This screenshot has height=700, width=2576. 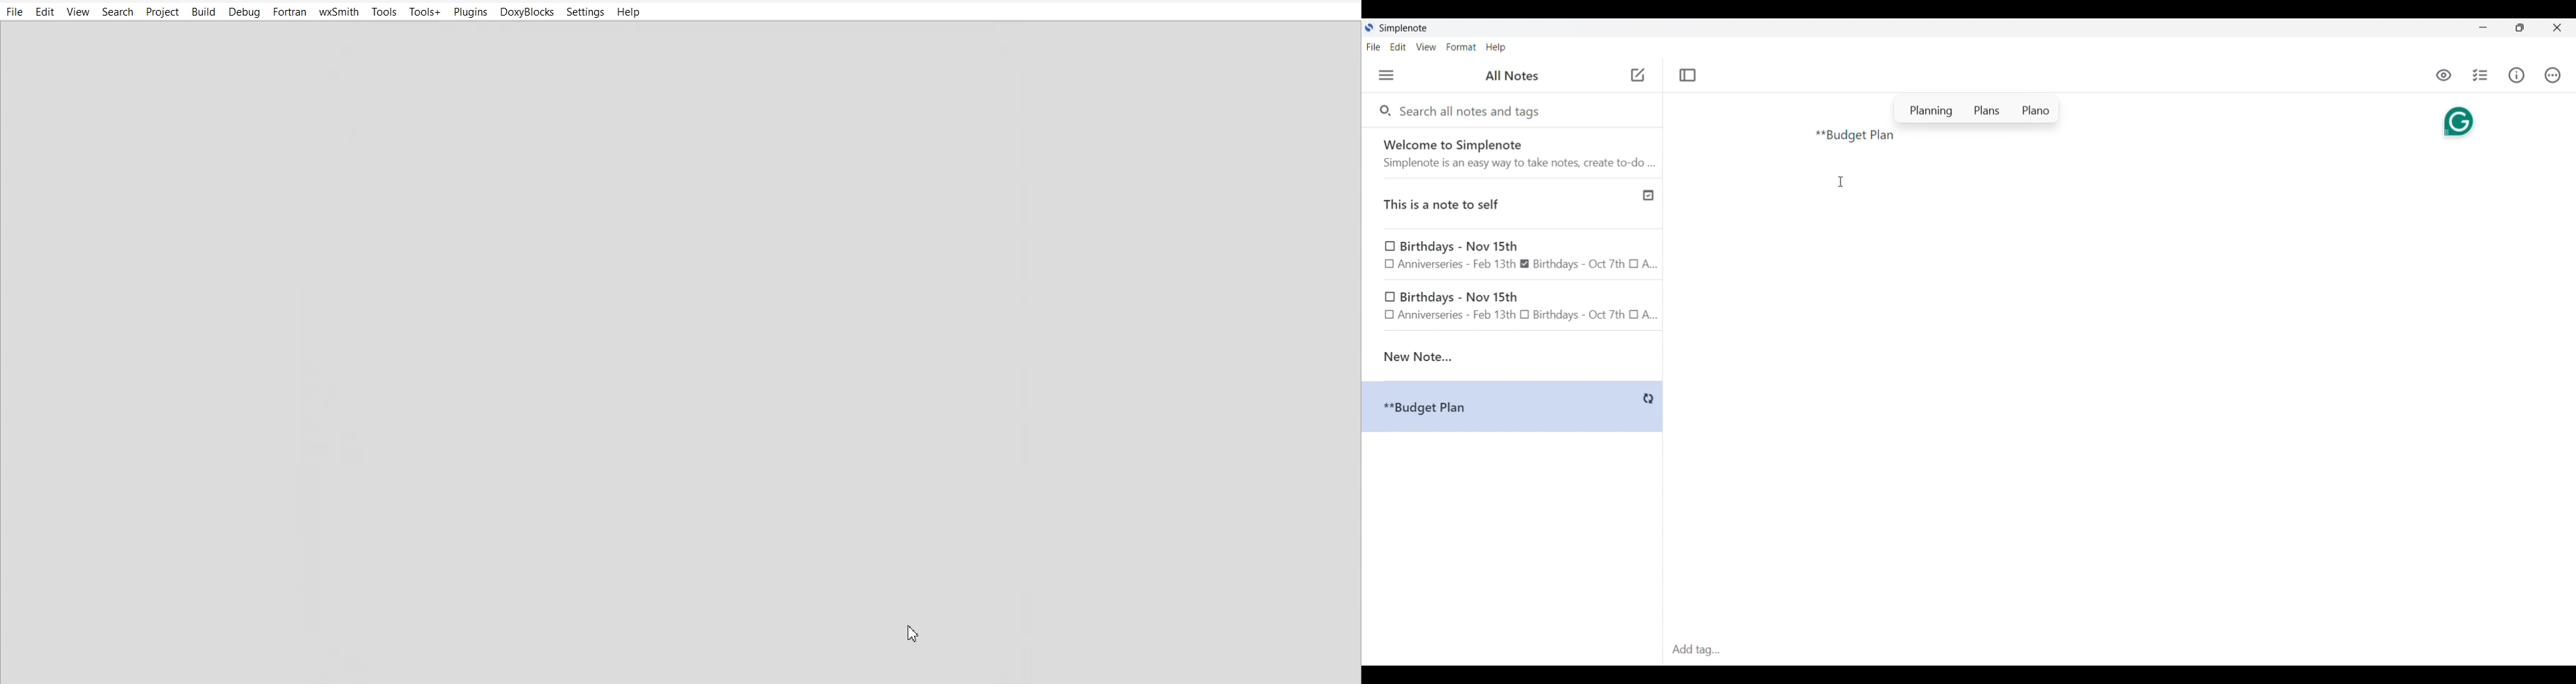 What do you see at coordinates (1513, 255) in the screenshot?
I see `Birthday note` at bounding box center [1513, 255].